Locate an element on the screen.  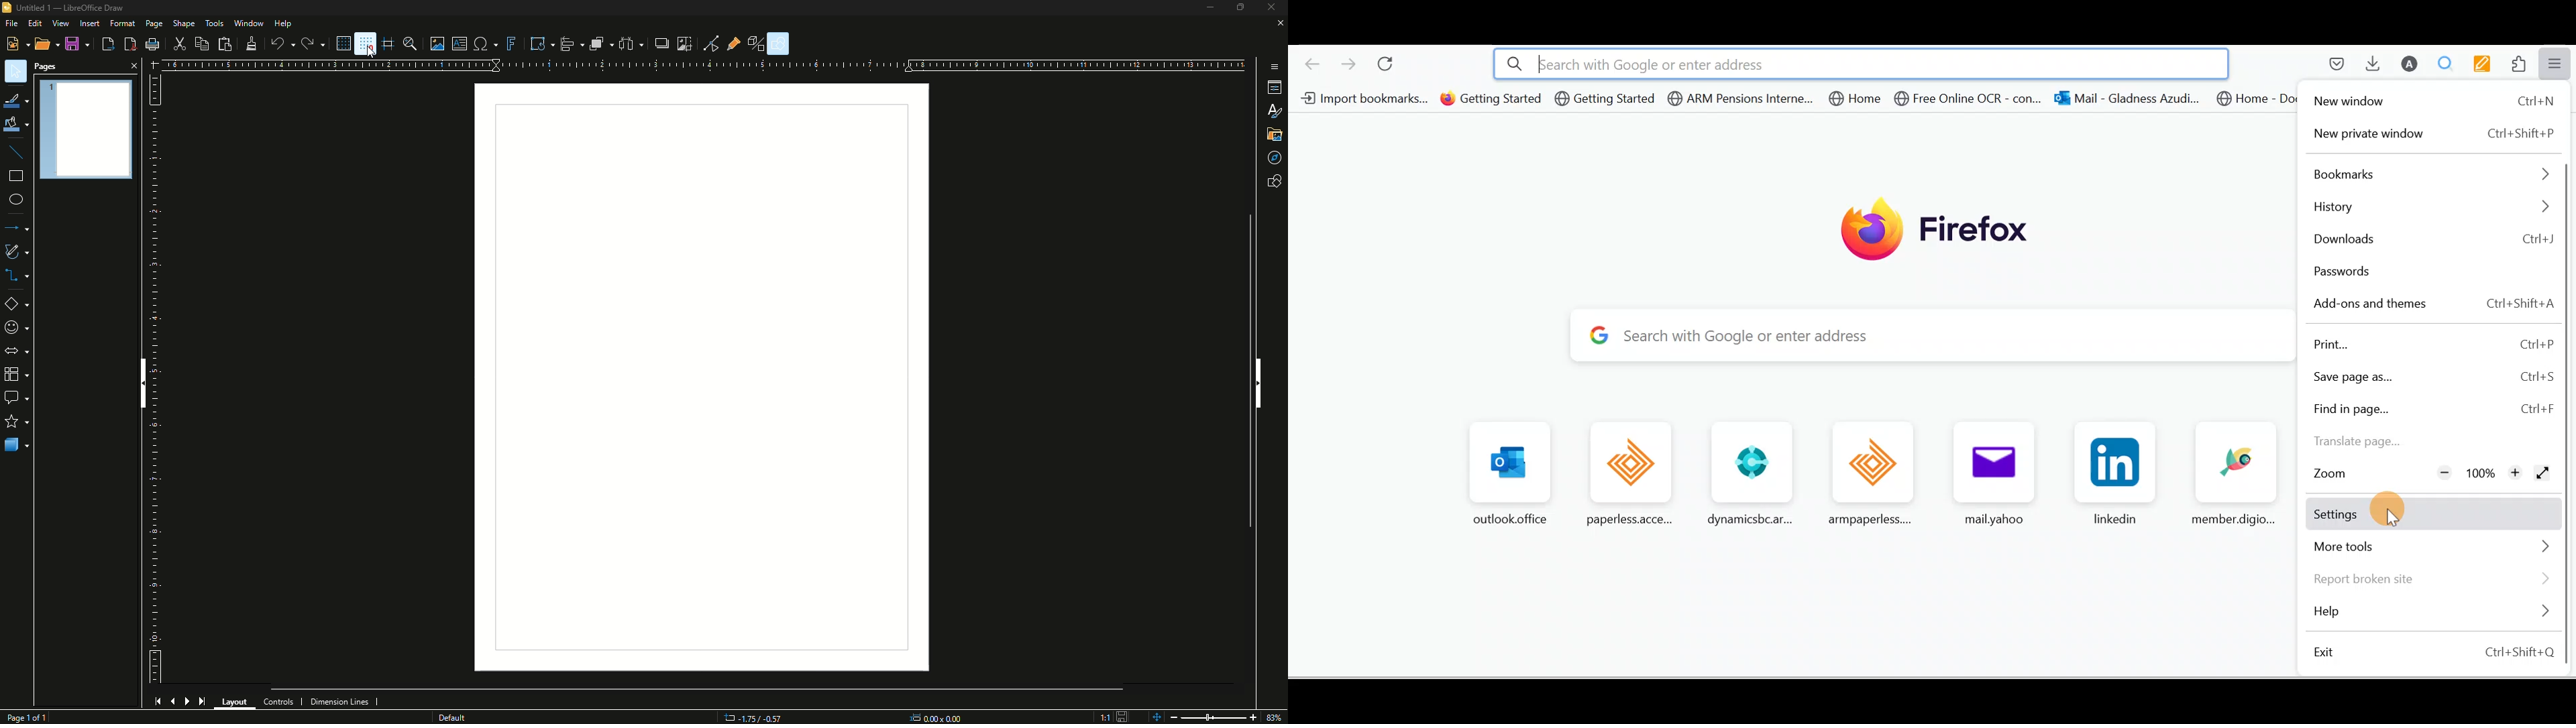
Fill Color is located at coordinates (17, 125).